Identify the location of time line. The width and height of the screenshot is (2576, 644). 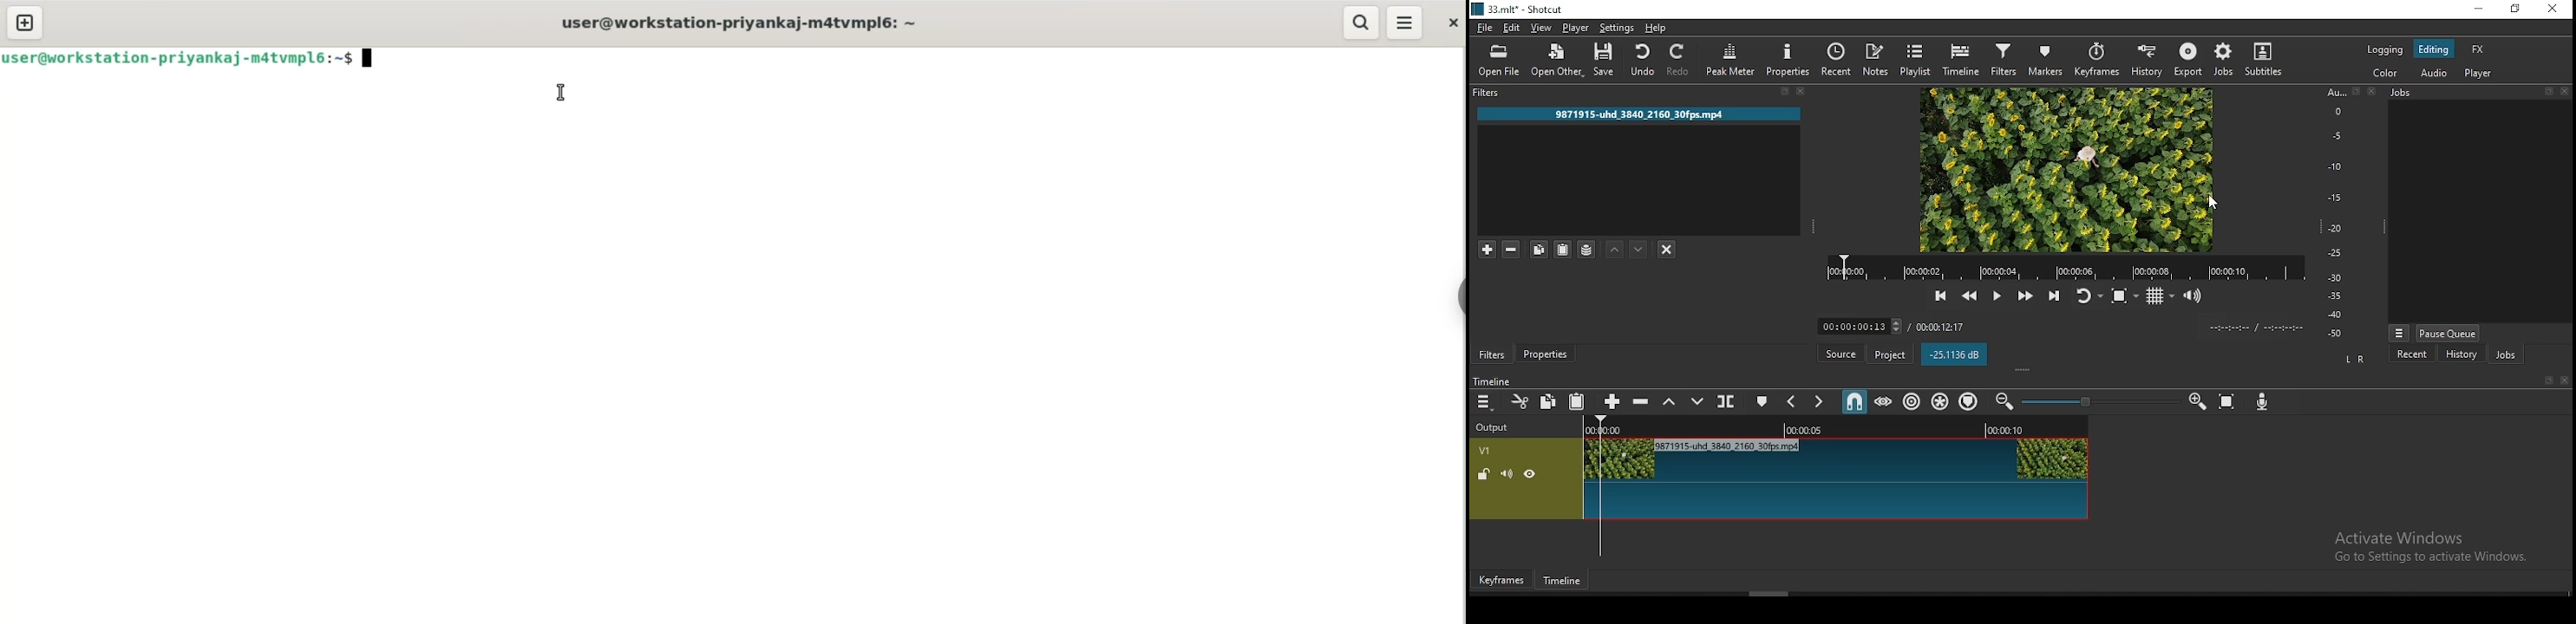
(1493, 380).